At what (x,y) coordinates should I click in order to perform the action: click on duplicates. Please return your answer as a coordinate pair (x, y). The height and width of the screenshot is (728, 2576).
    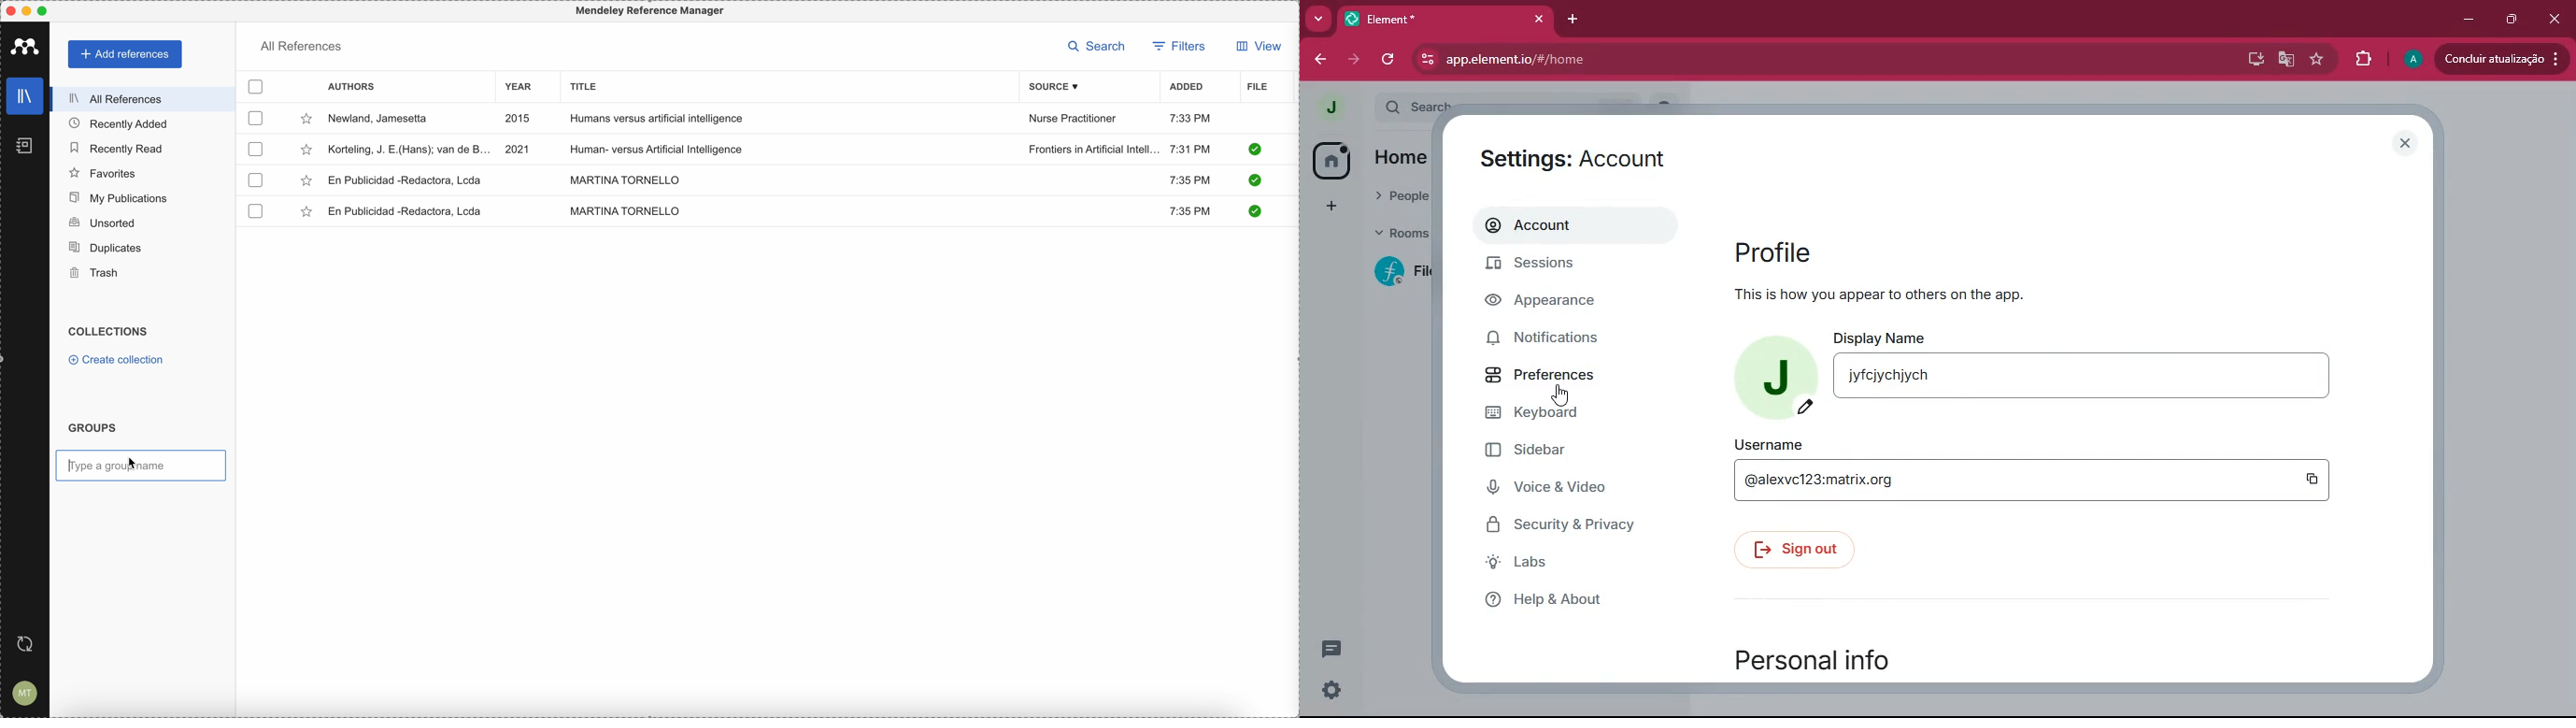
    Looking at the image, I should click on (105, 248).